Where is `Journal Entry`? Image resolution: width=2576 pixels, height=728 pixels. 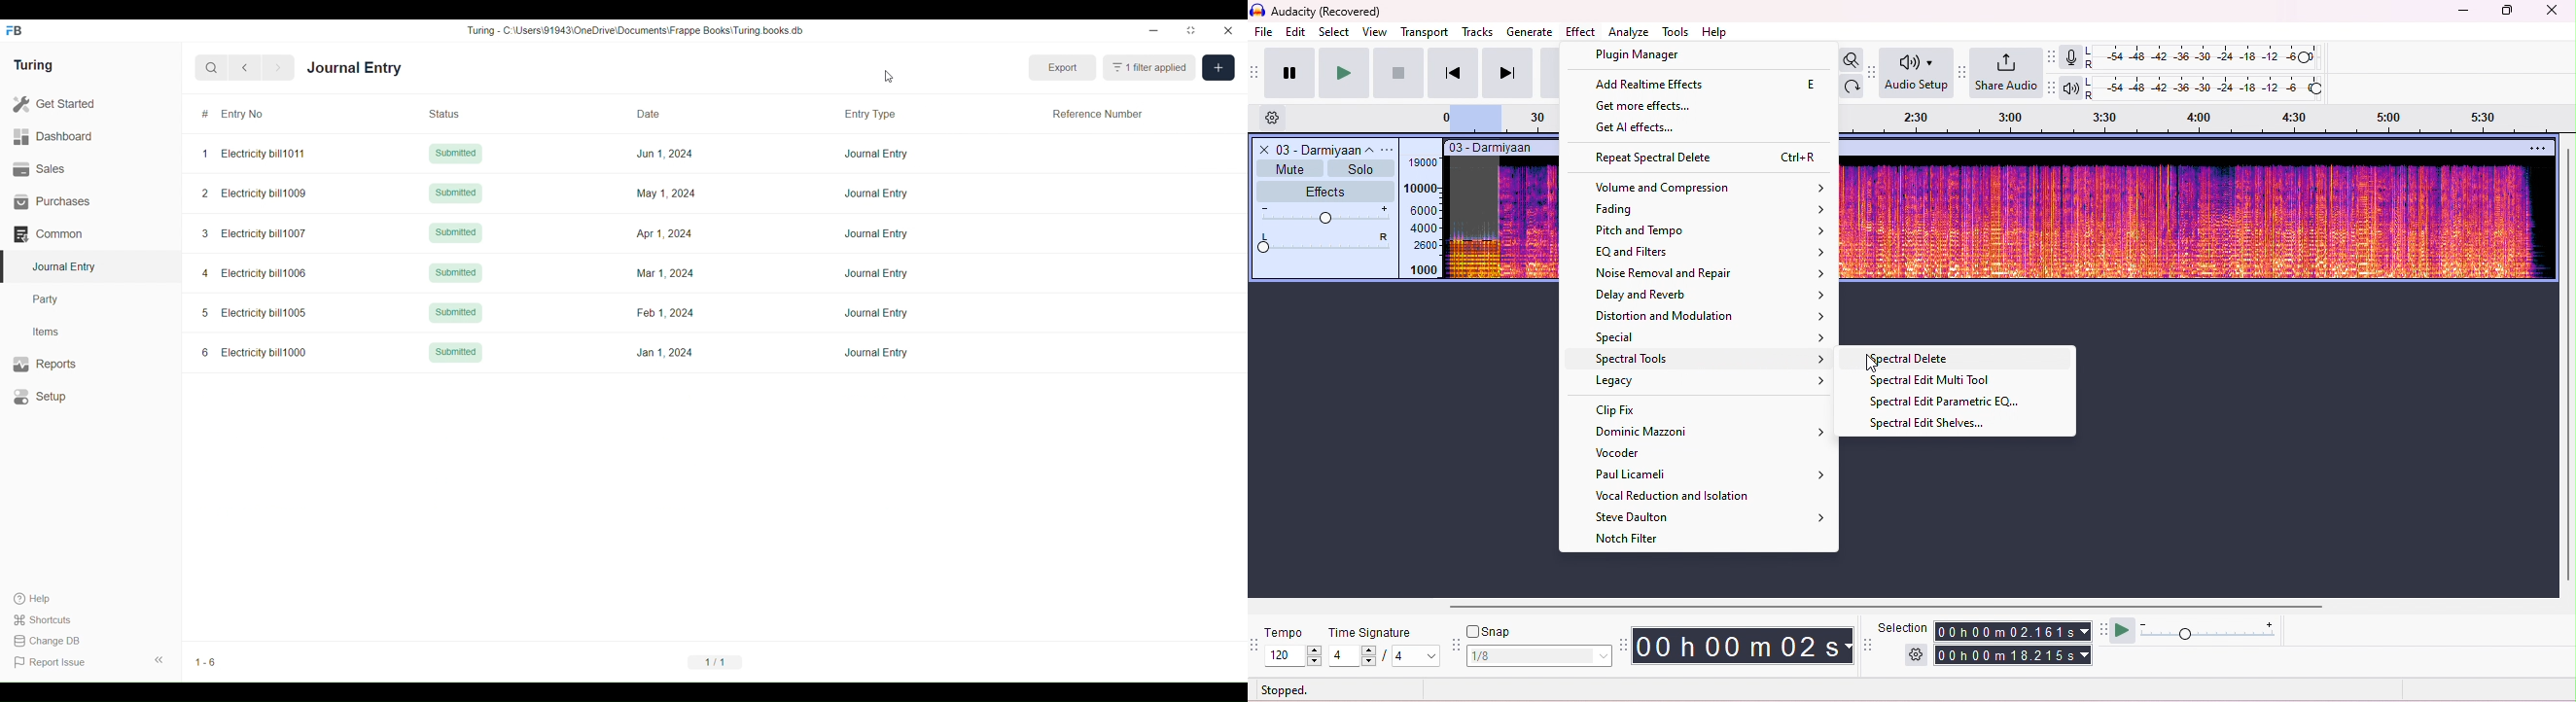
Journal Entry is located at coordinates (354, 67).